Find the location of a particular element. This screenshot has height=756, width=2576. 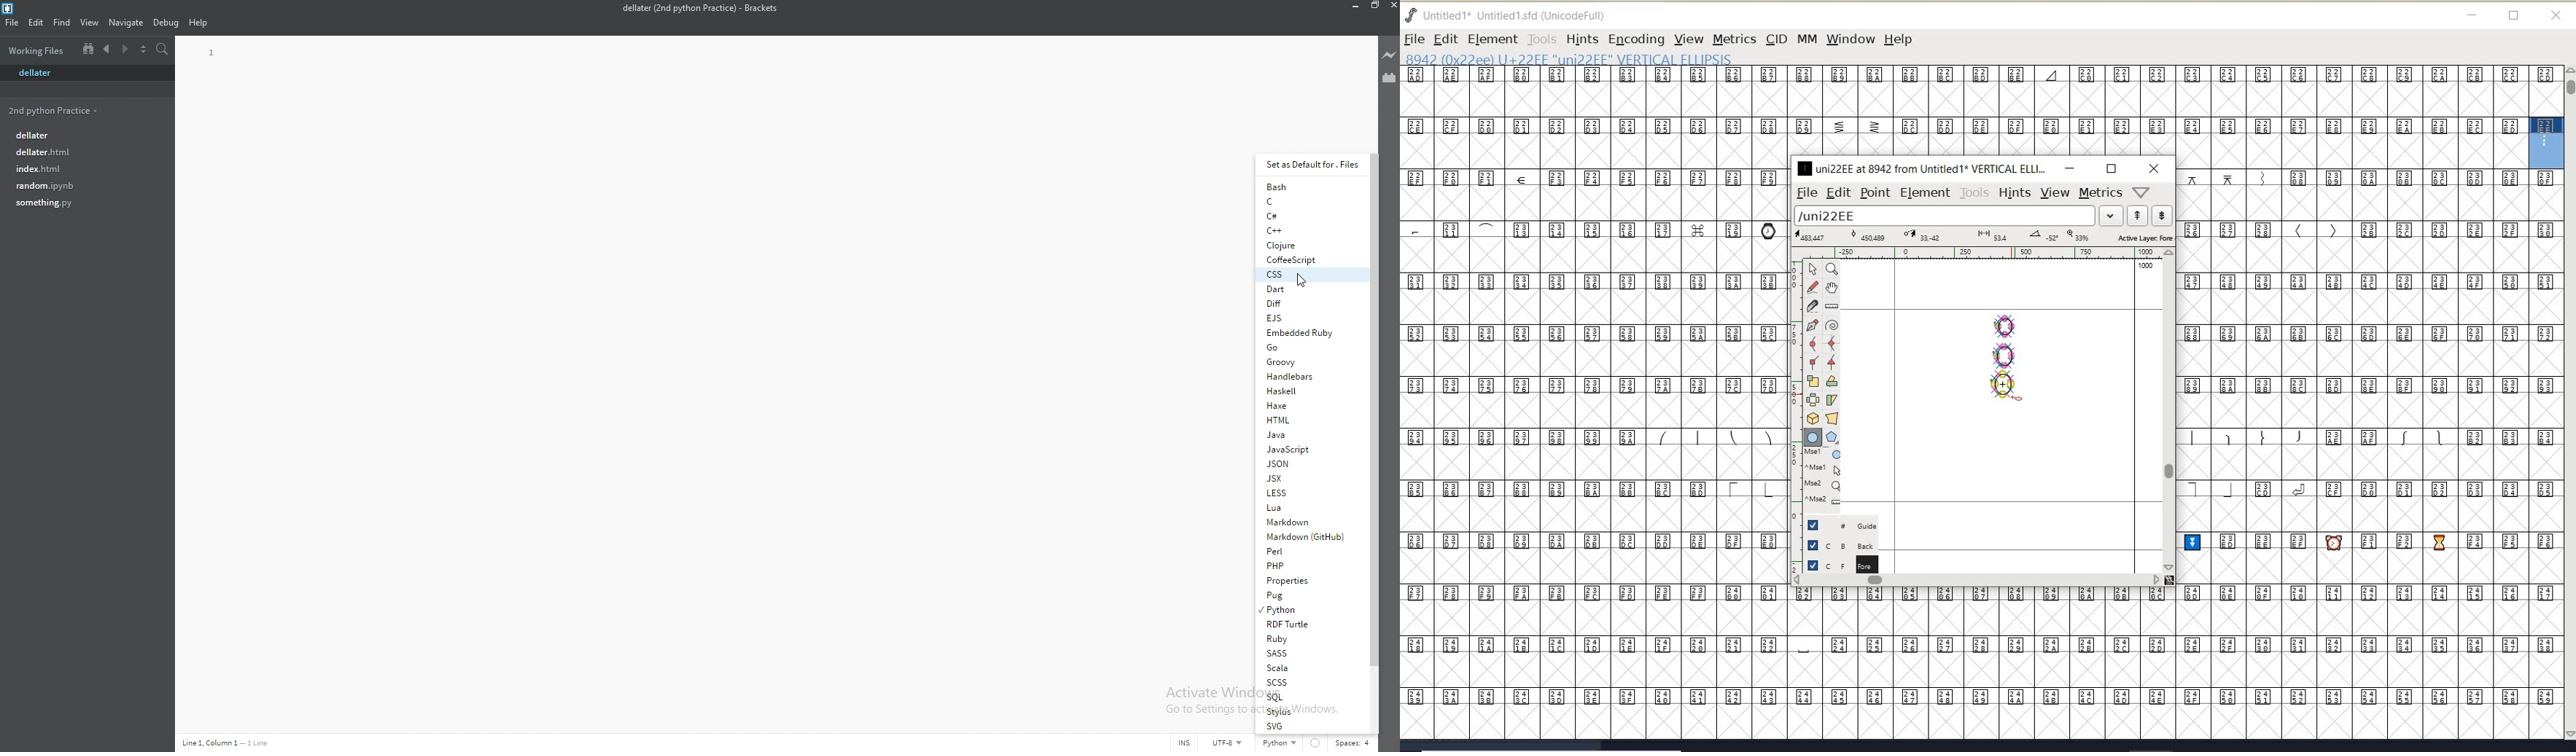

perform a perspective transformation on the selection is located at coordinates (1832, 418).